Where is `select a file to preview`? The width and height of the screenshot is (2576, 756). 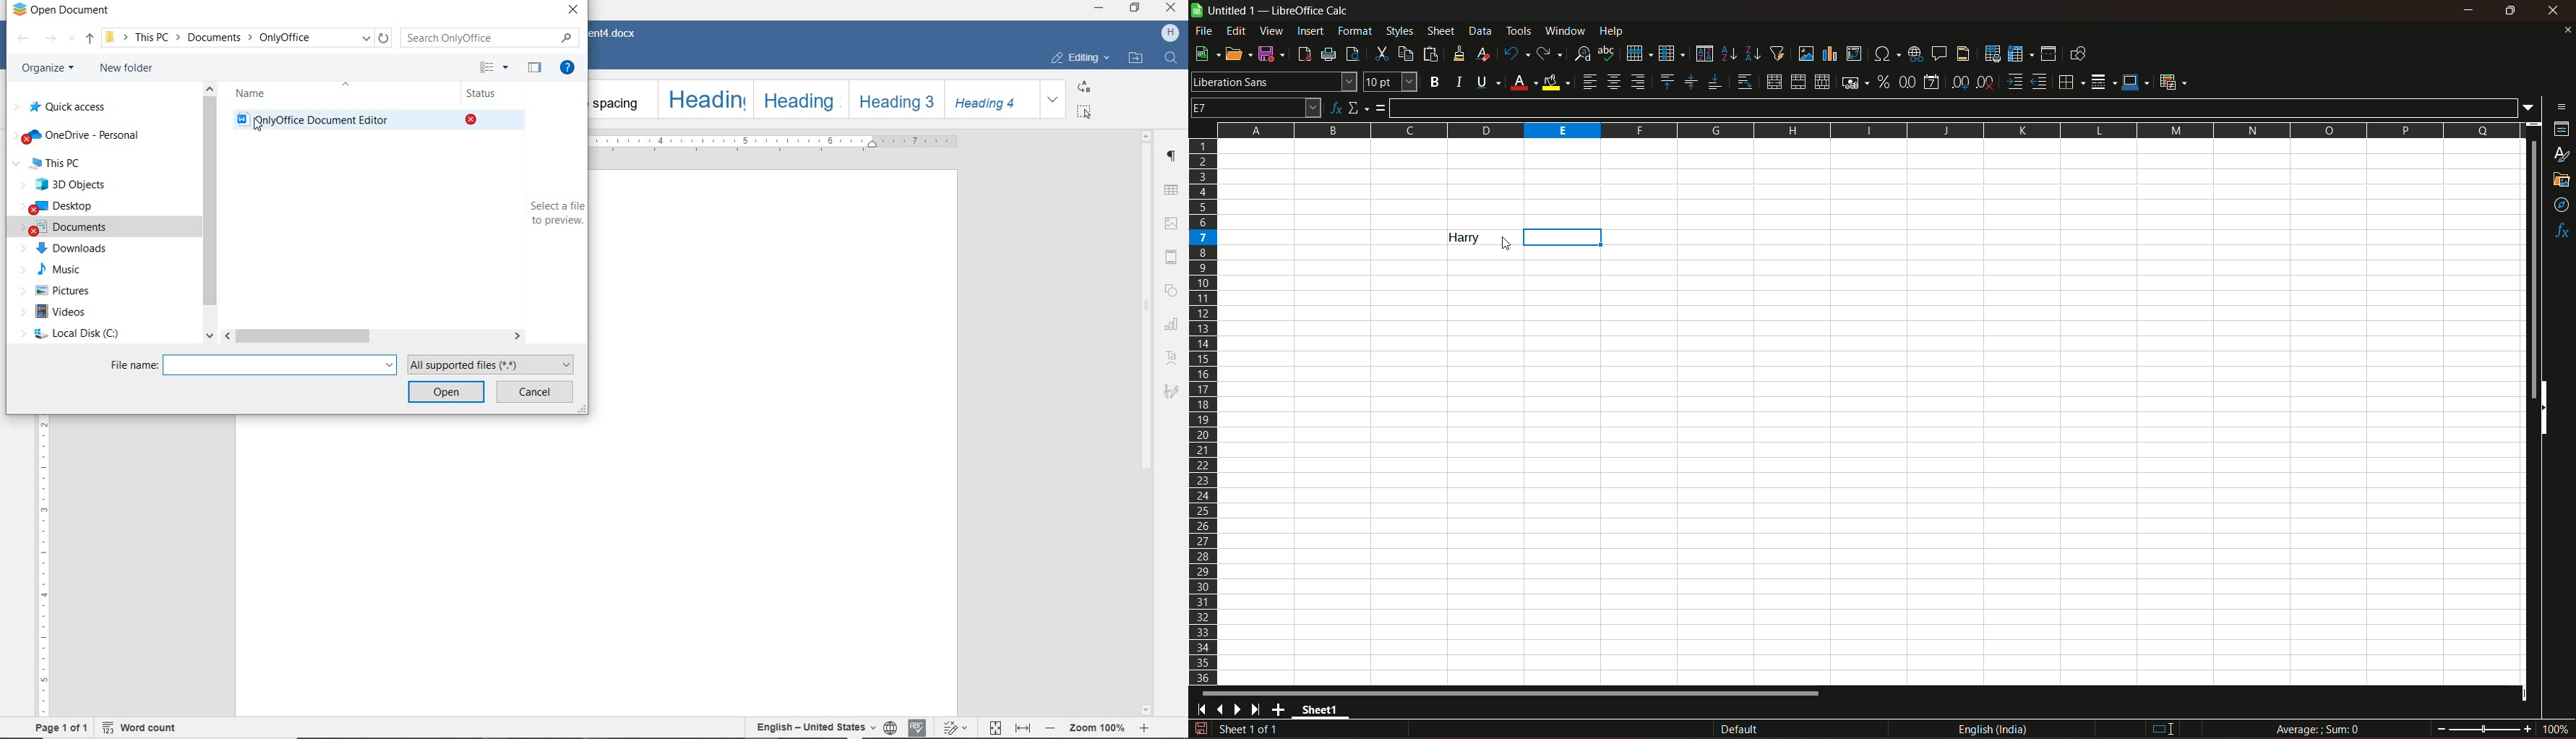
select a file to preview is located at coordinates (555, 215).